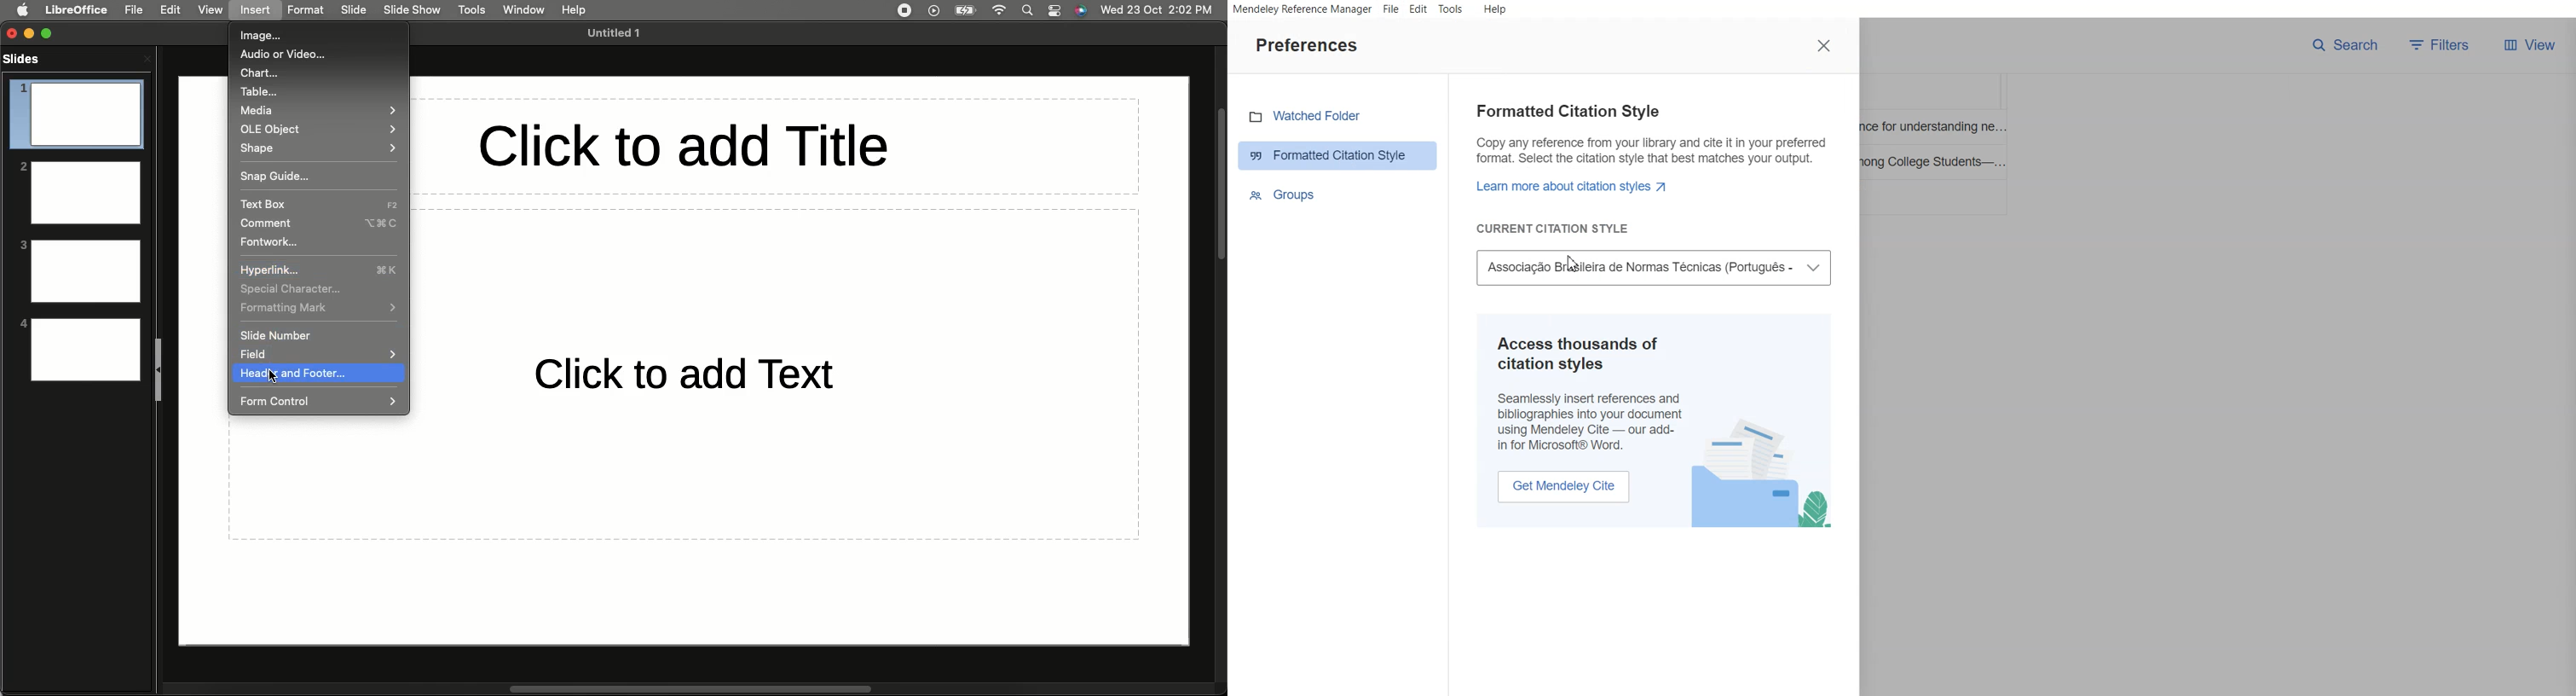  Describe the element at coordinates (79, 270) in the screenshot. I see `3` at that location.